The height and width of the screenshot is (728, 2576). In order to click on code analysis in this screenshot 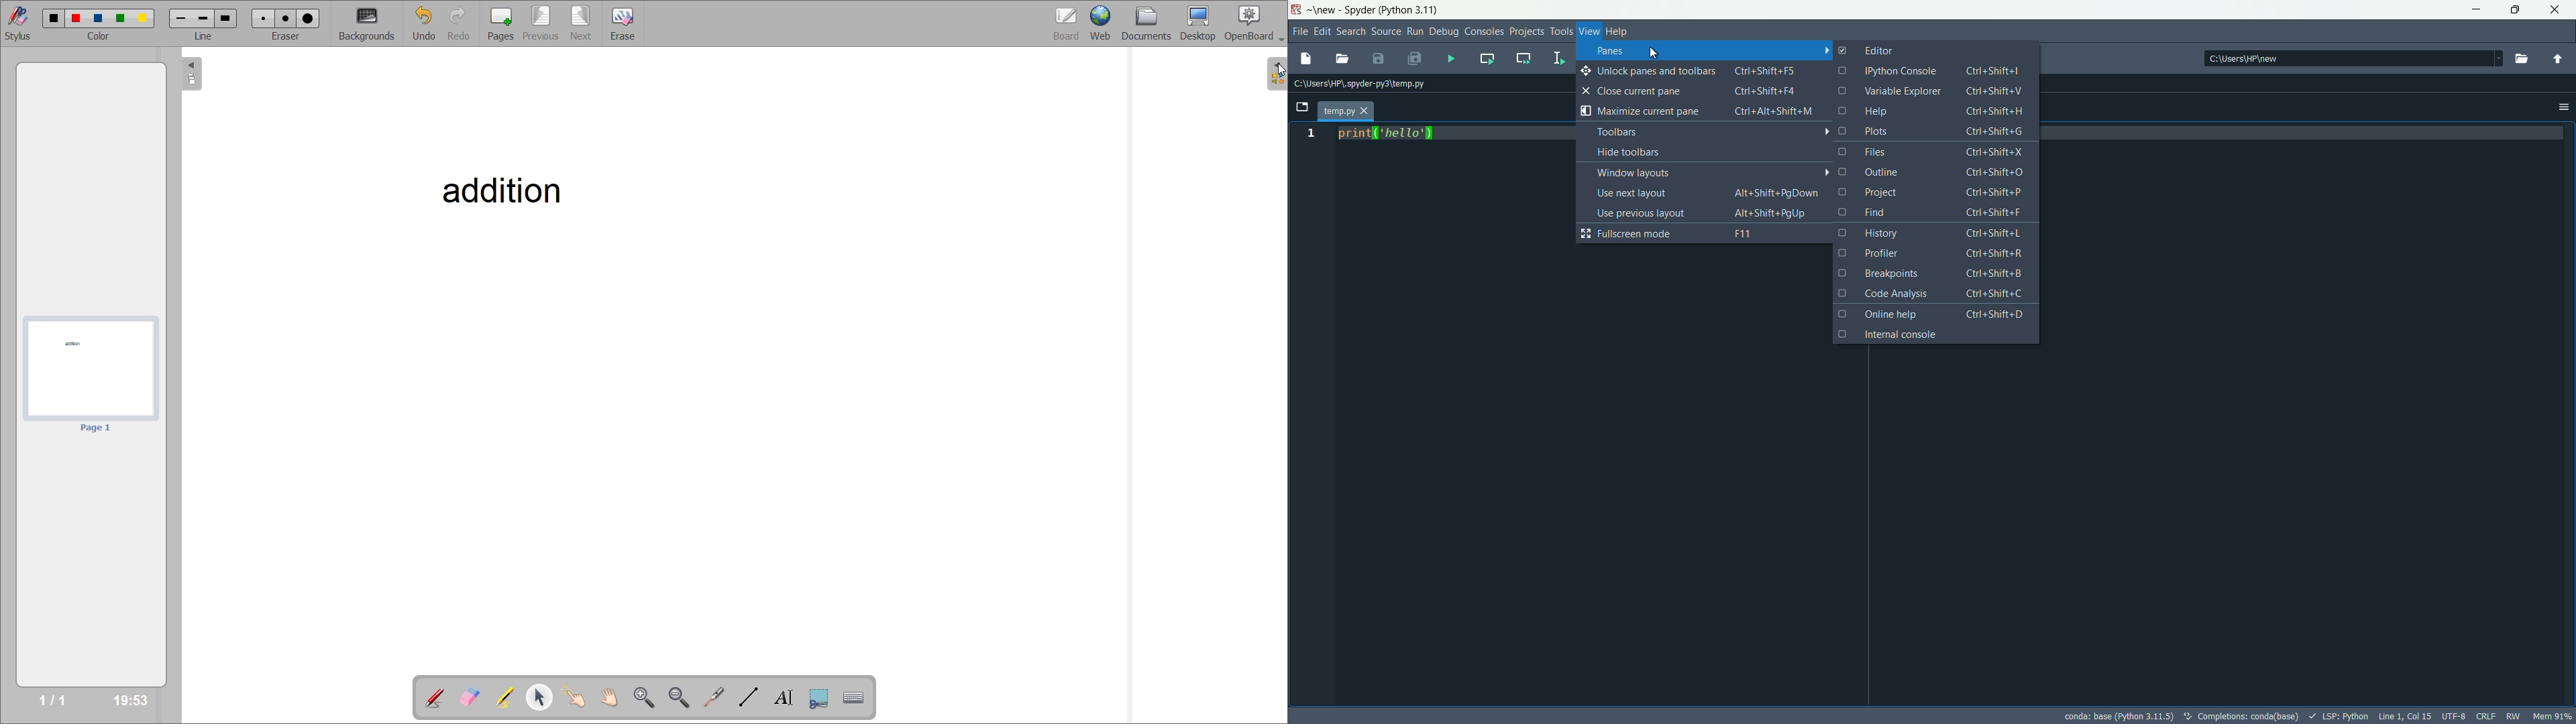, I will do `click(1934, 294)`.